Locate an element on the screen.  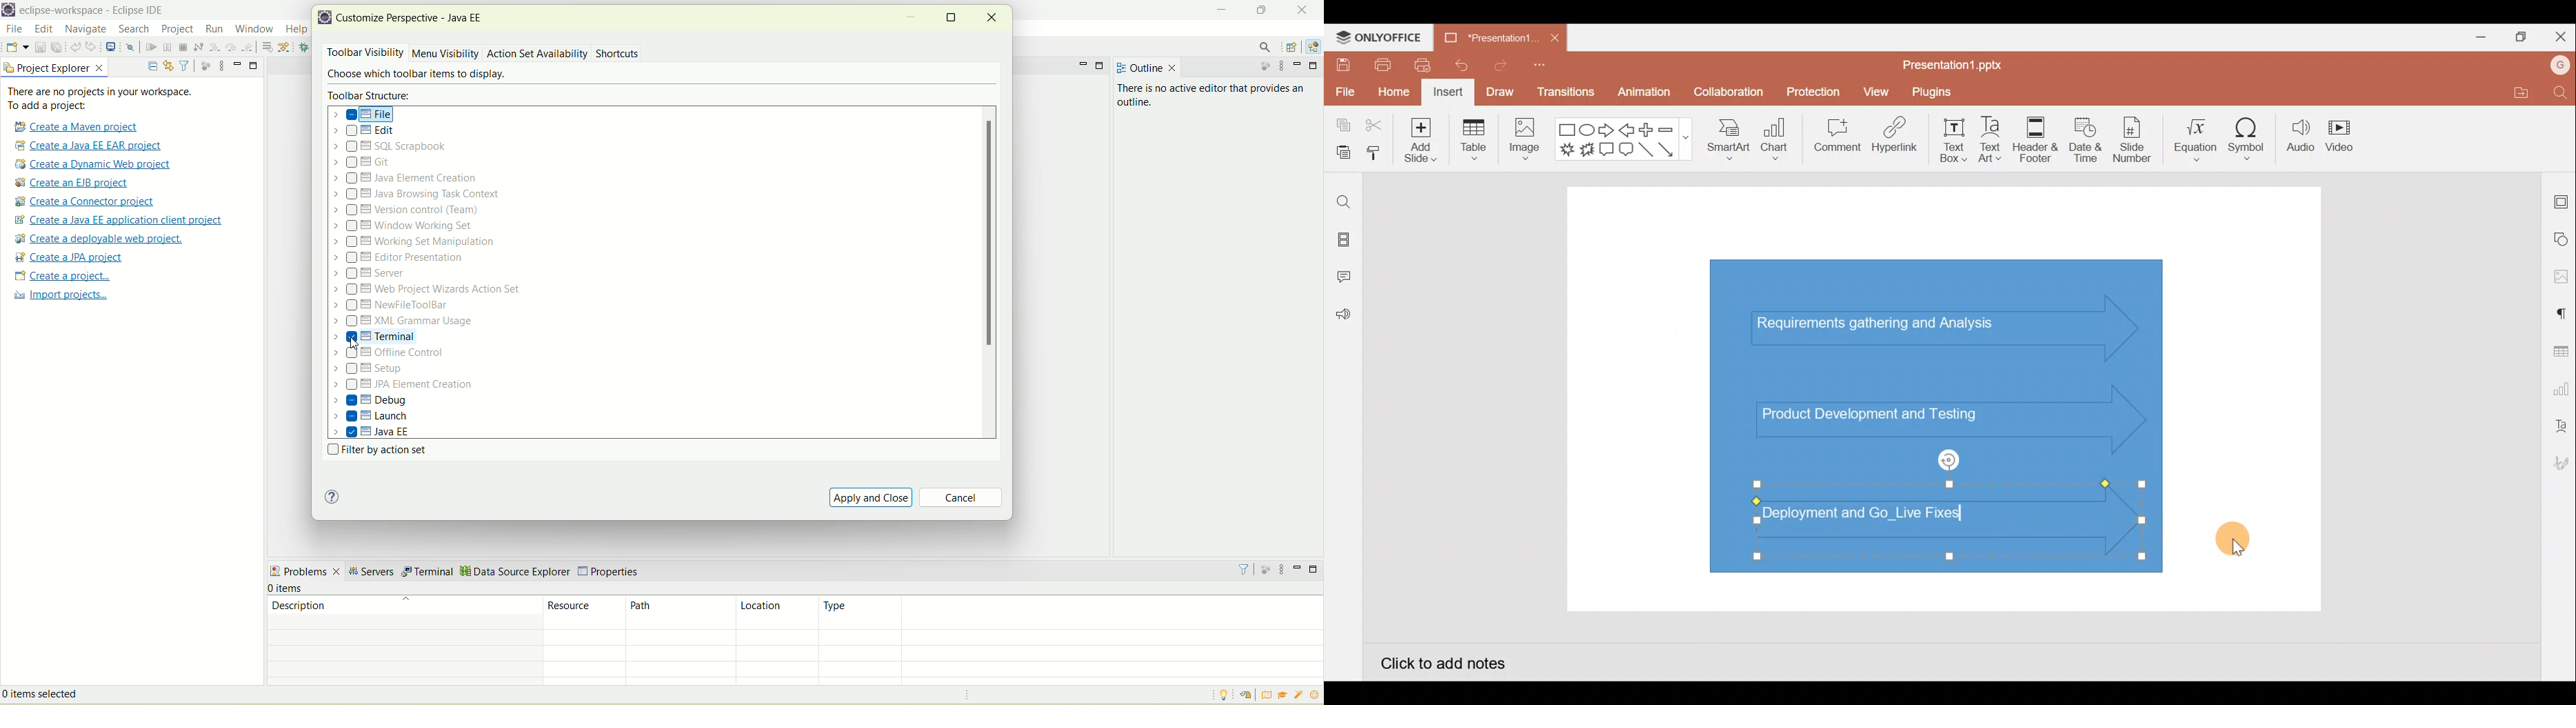
Rectangular callout is located at coordinates (1607, 150).